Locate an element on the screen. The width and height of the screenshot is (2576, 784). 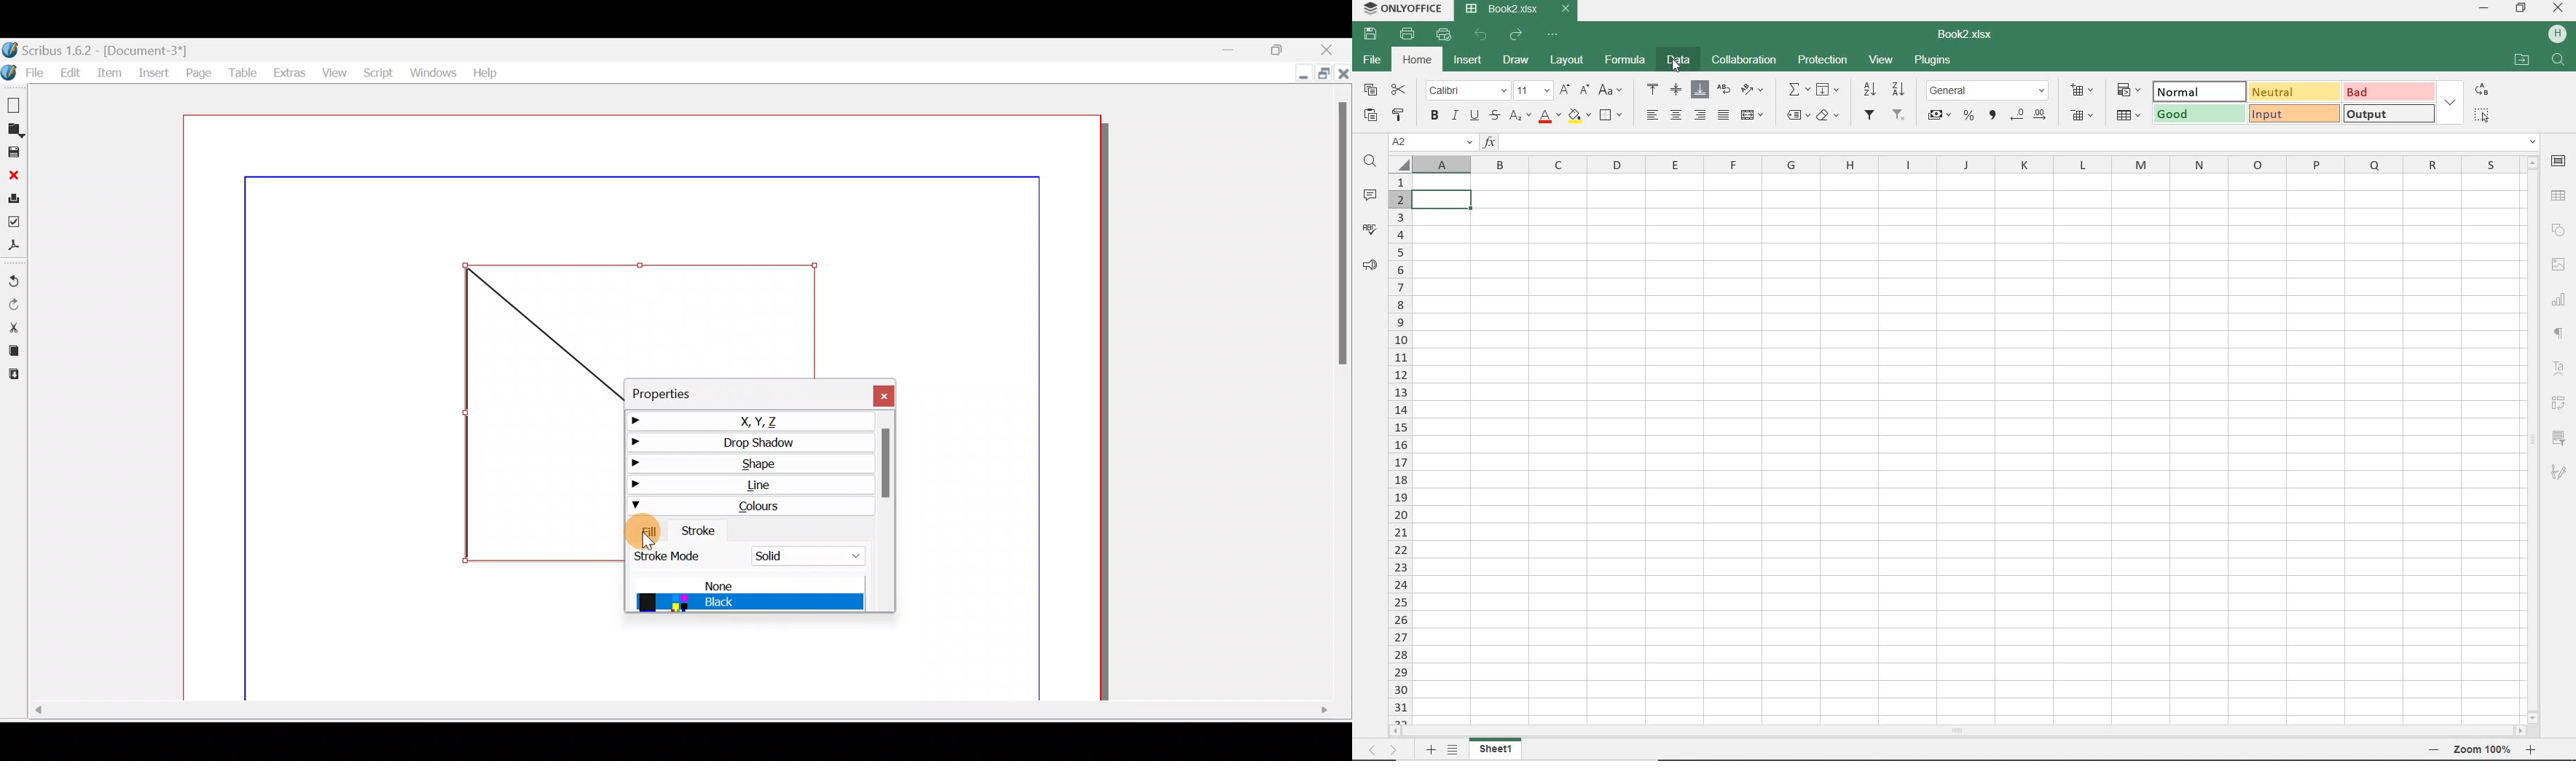
SCROLLBAR is located at coordinates (1955, 729).